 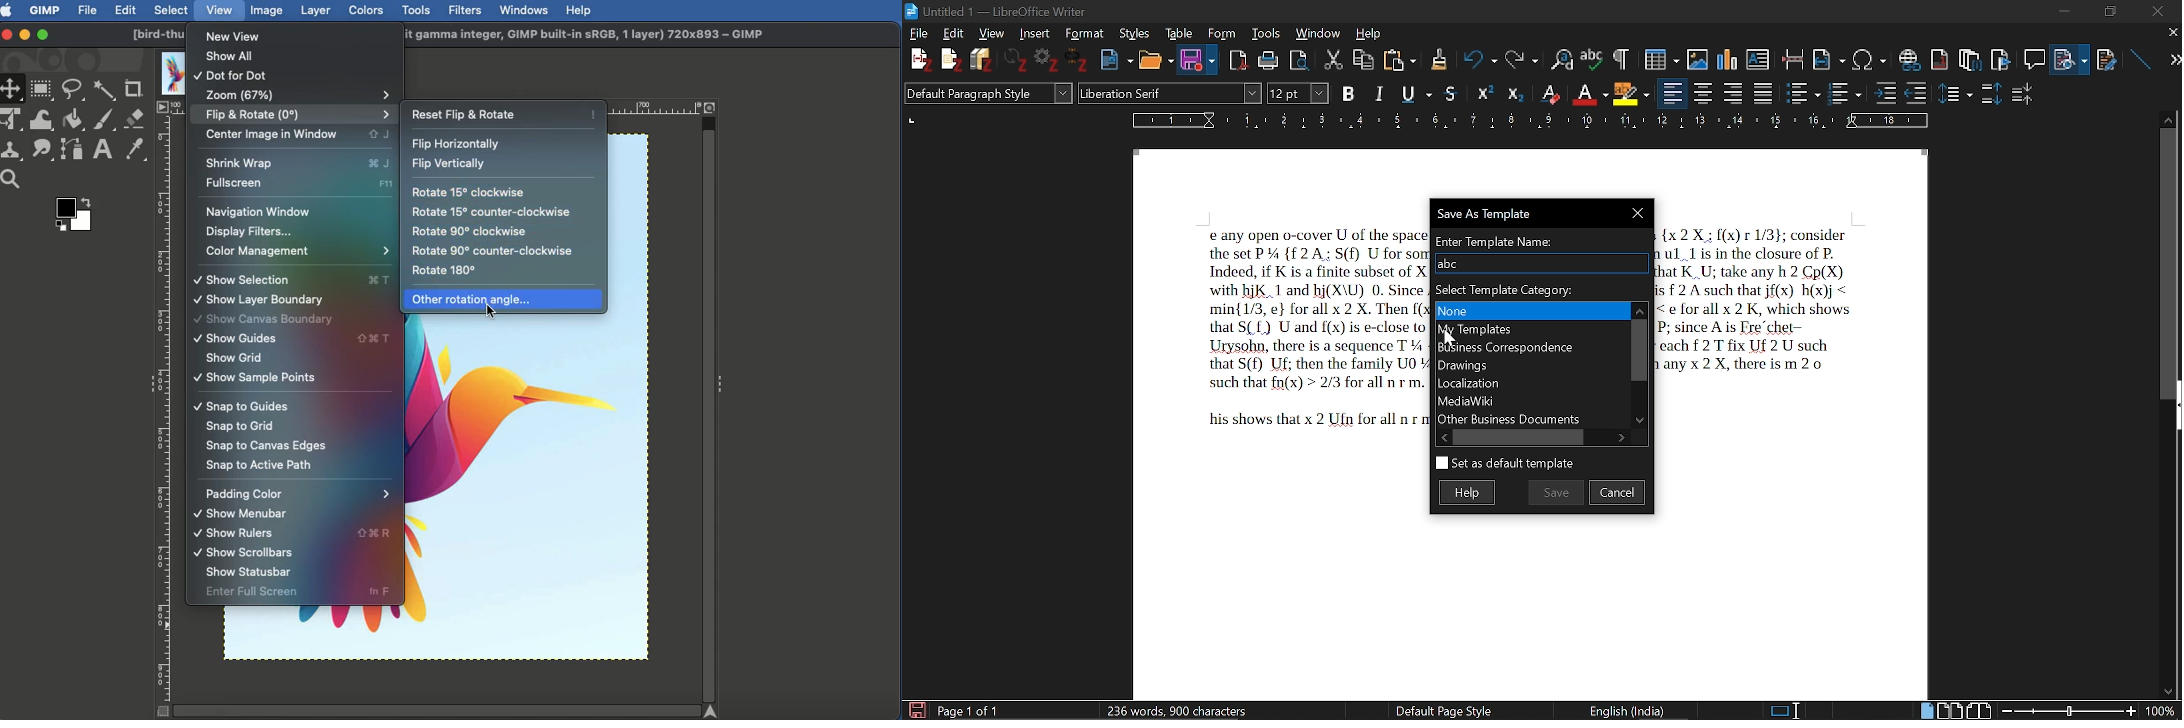 What do you see at coordinates (1909, 56) in the screenshot?
I see `Insert link` at bounding box center [1909, 56].